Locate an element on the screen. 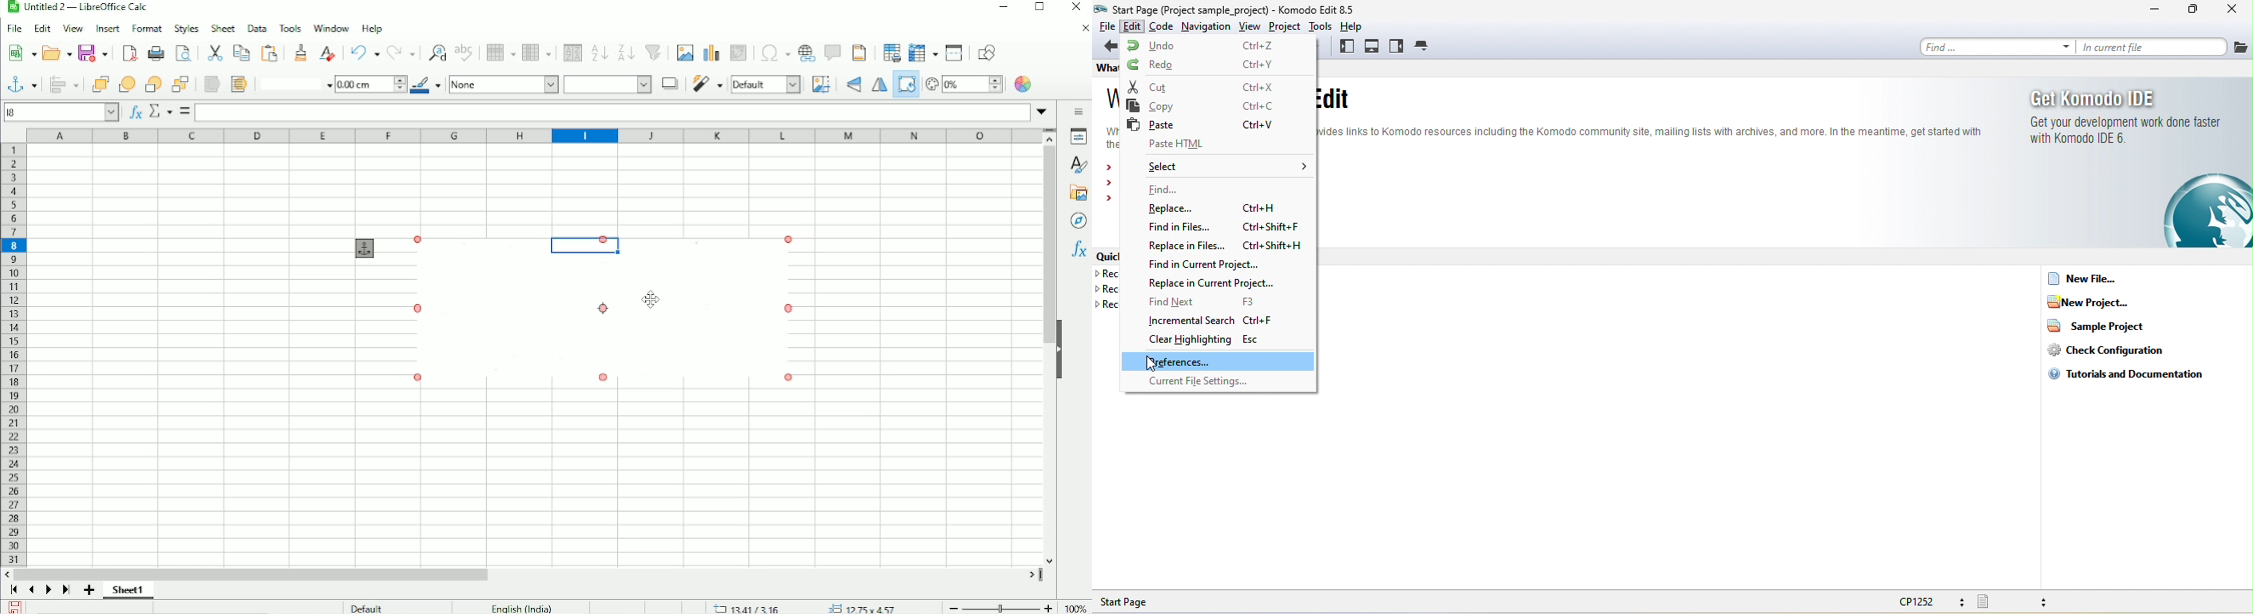 The height and width of the screenshot is (616, 2268). Image is located at coordinates (605, 311).